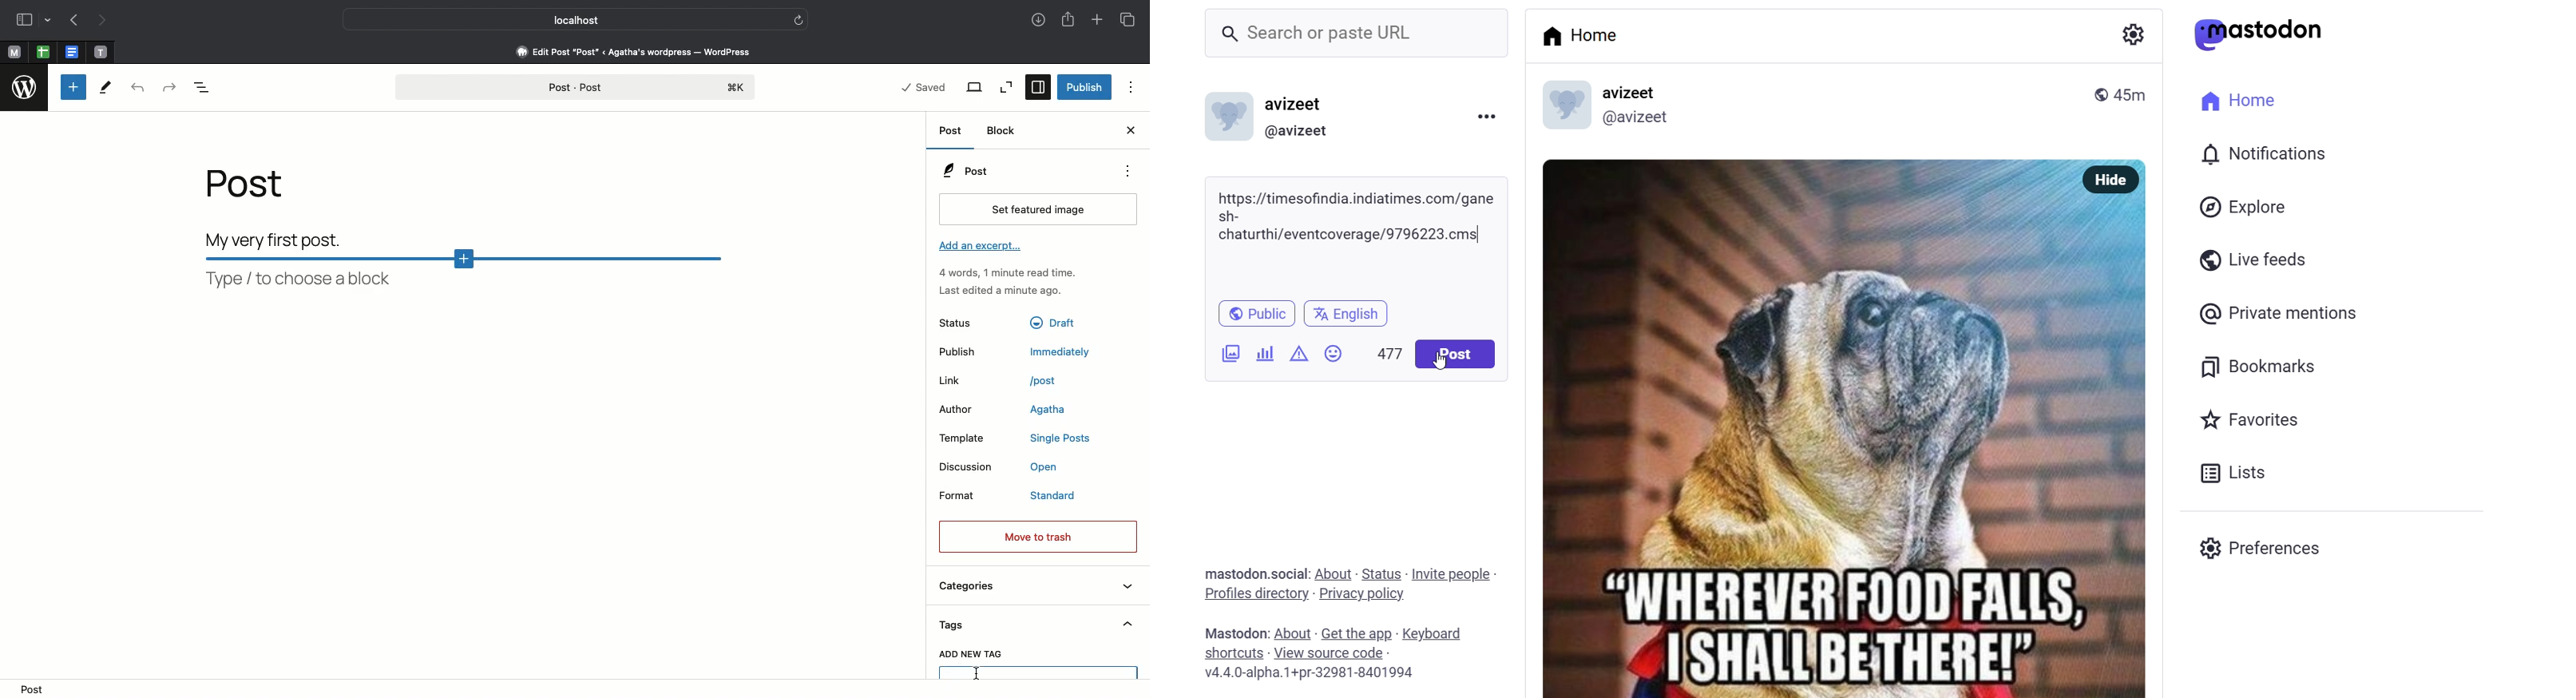 The height and width of the screenshot is (700, 2576). Describe the element at coordinates (294, 236) in the screenshot. I see `Body` at that location.